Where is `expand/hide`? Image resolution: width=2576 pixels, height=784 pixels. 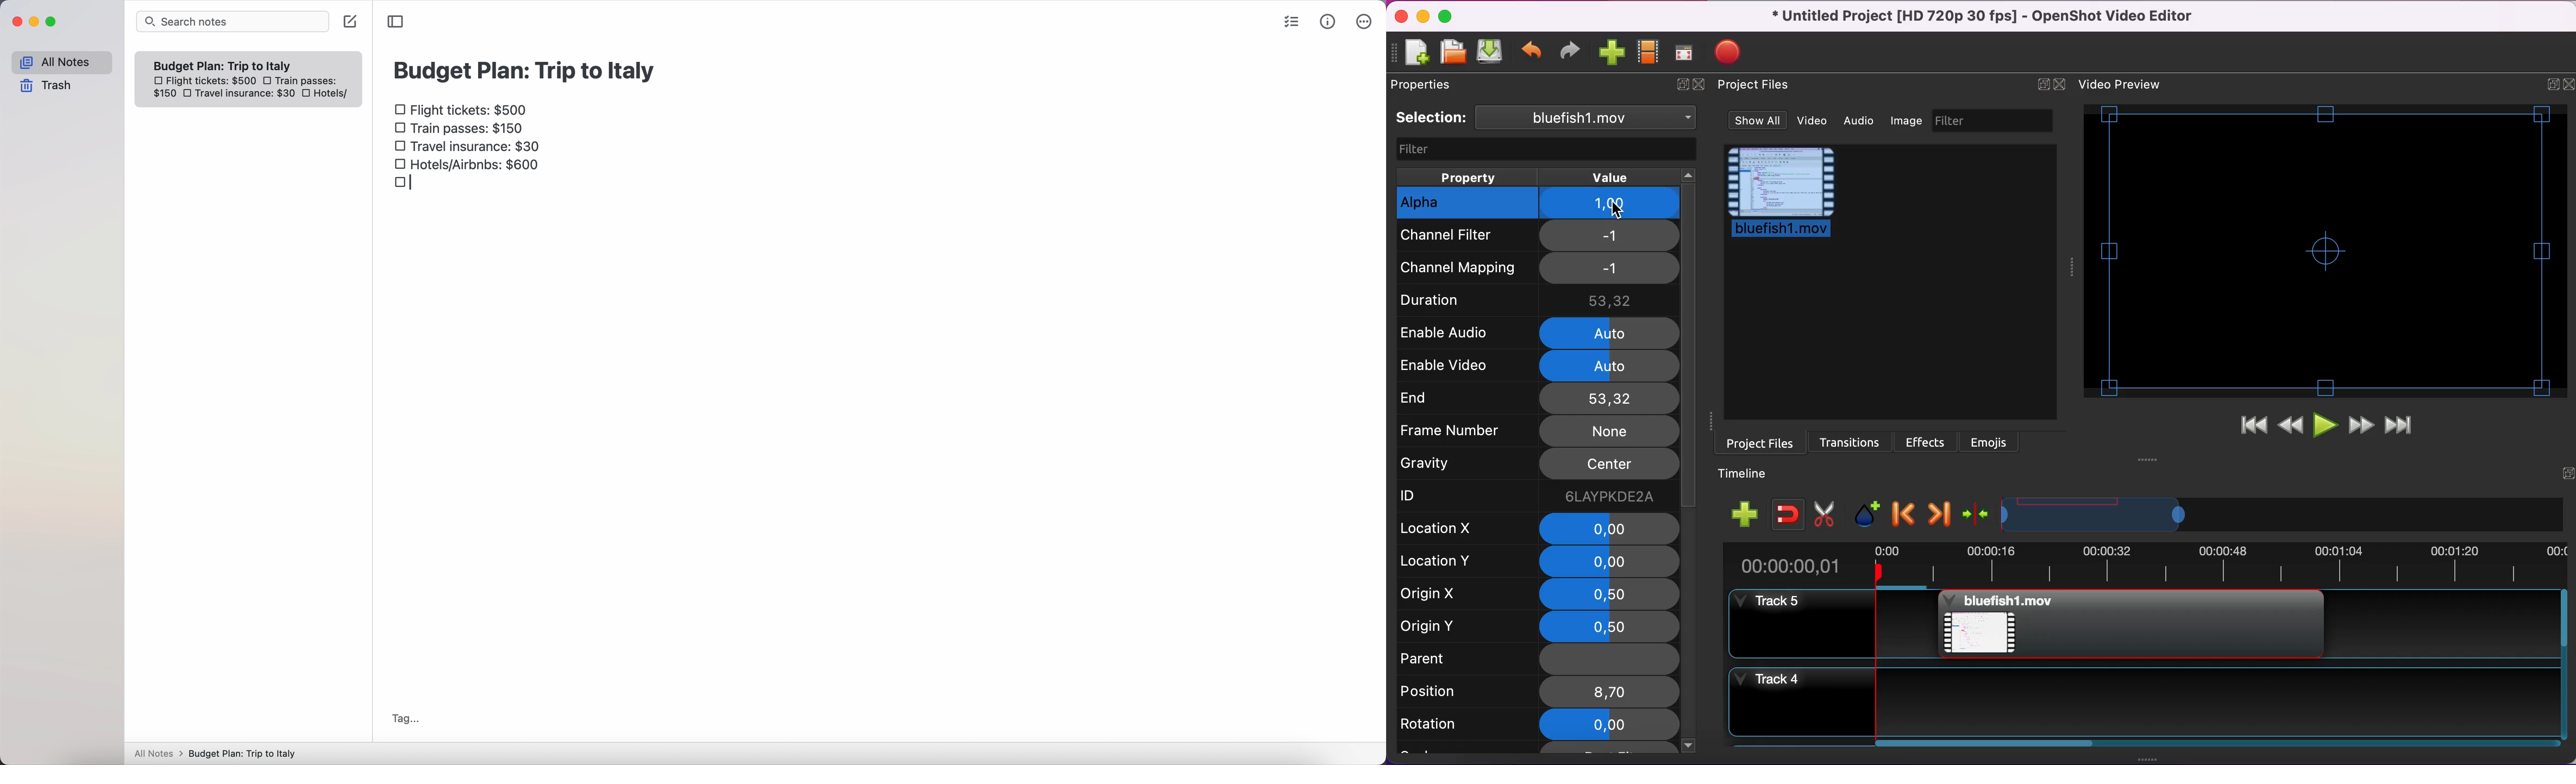 expand/hide is located at coordinates (1682, 84).